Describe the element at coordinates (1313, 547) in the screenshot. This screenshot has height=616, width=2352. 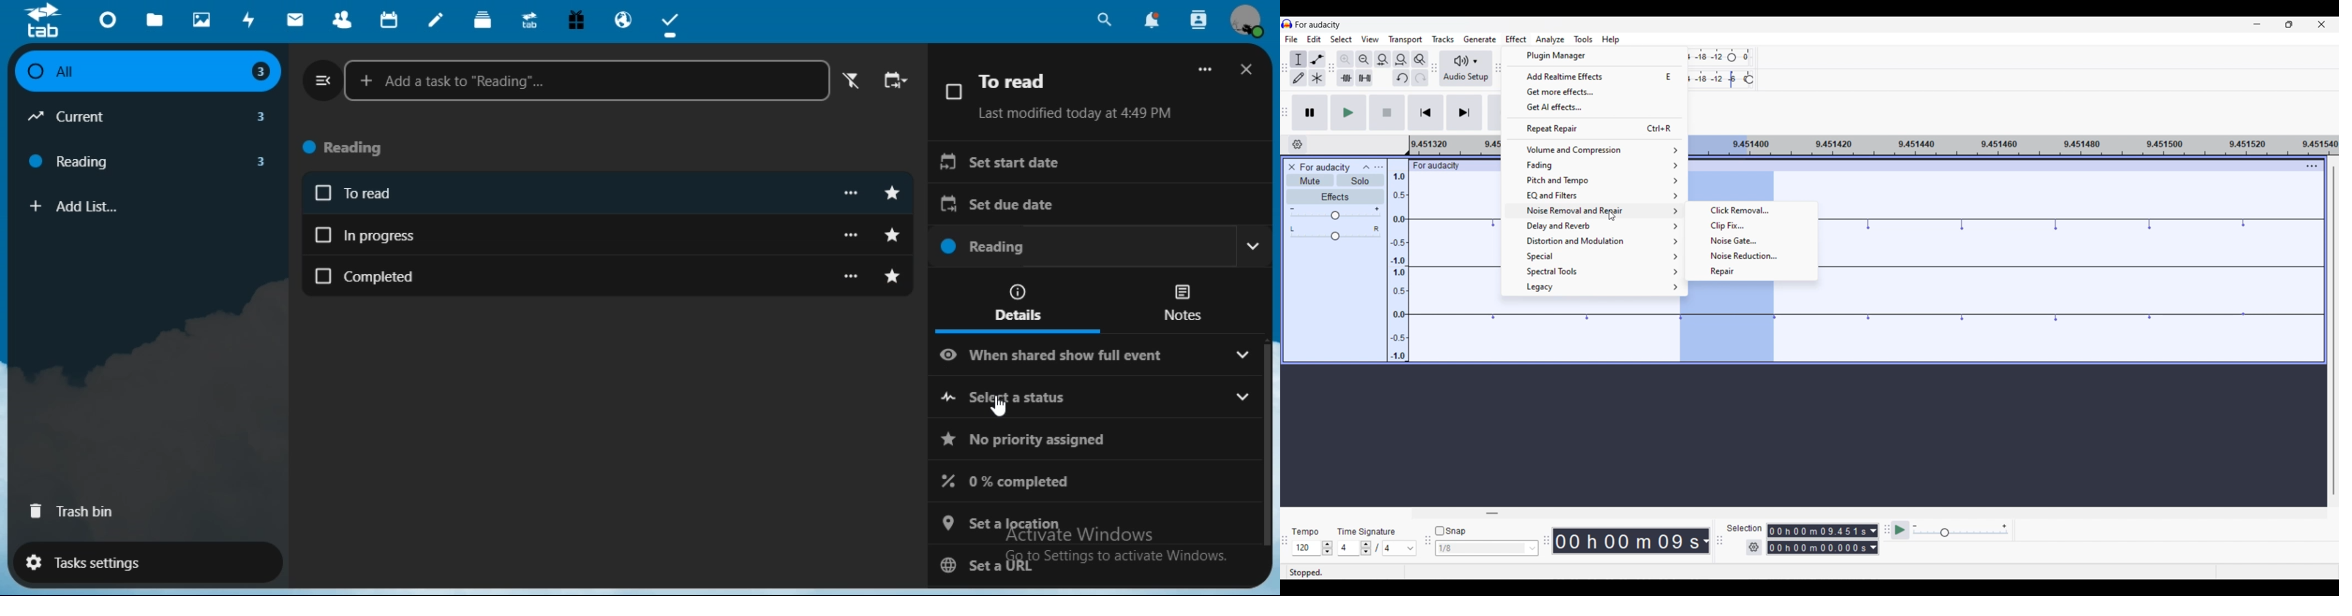
I see `Tempo settings` at that location.